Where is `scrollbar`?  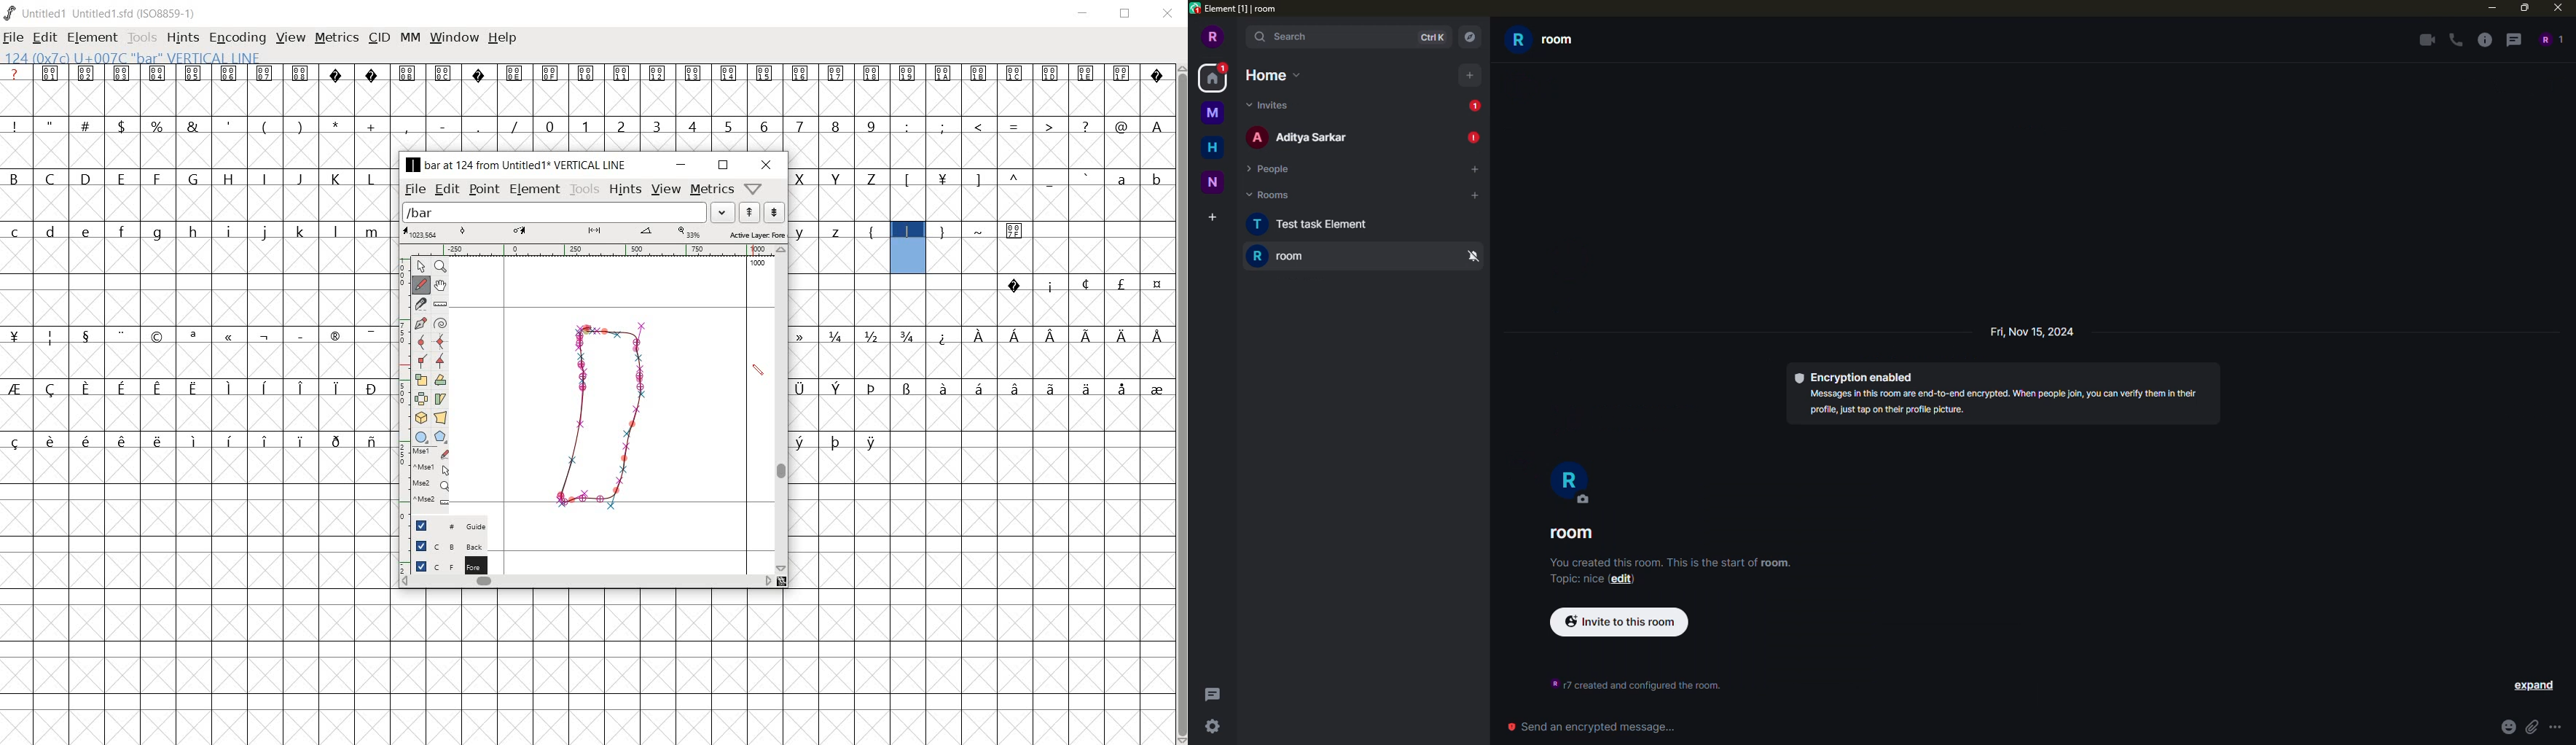
scrollbar is located at coordinates (780, 408).